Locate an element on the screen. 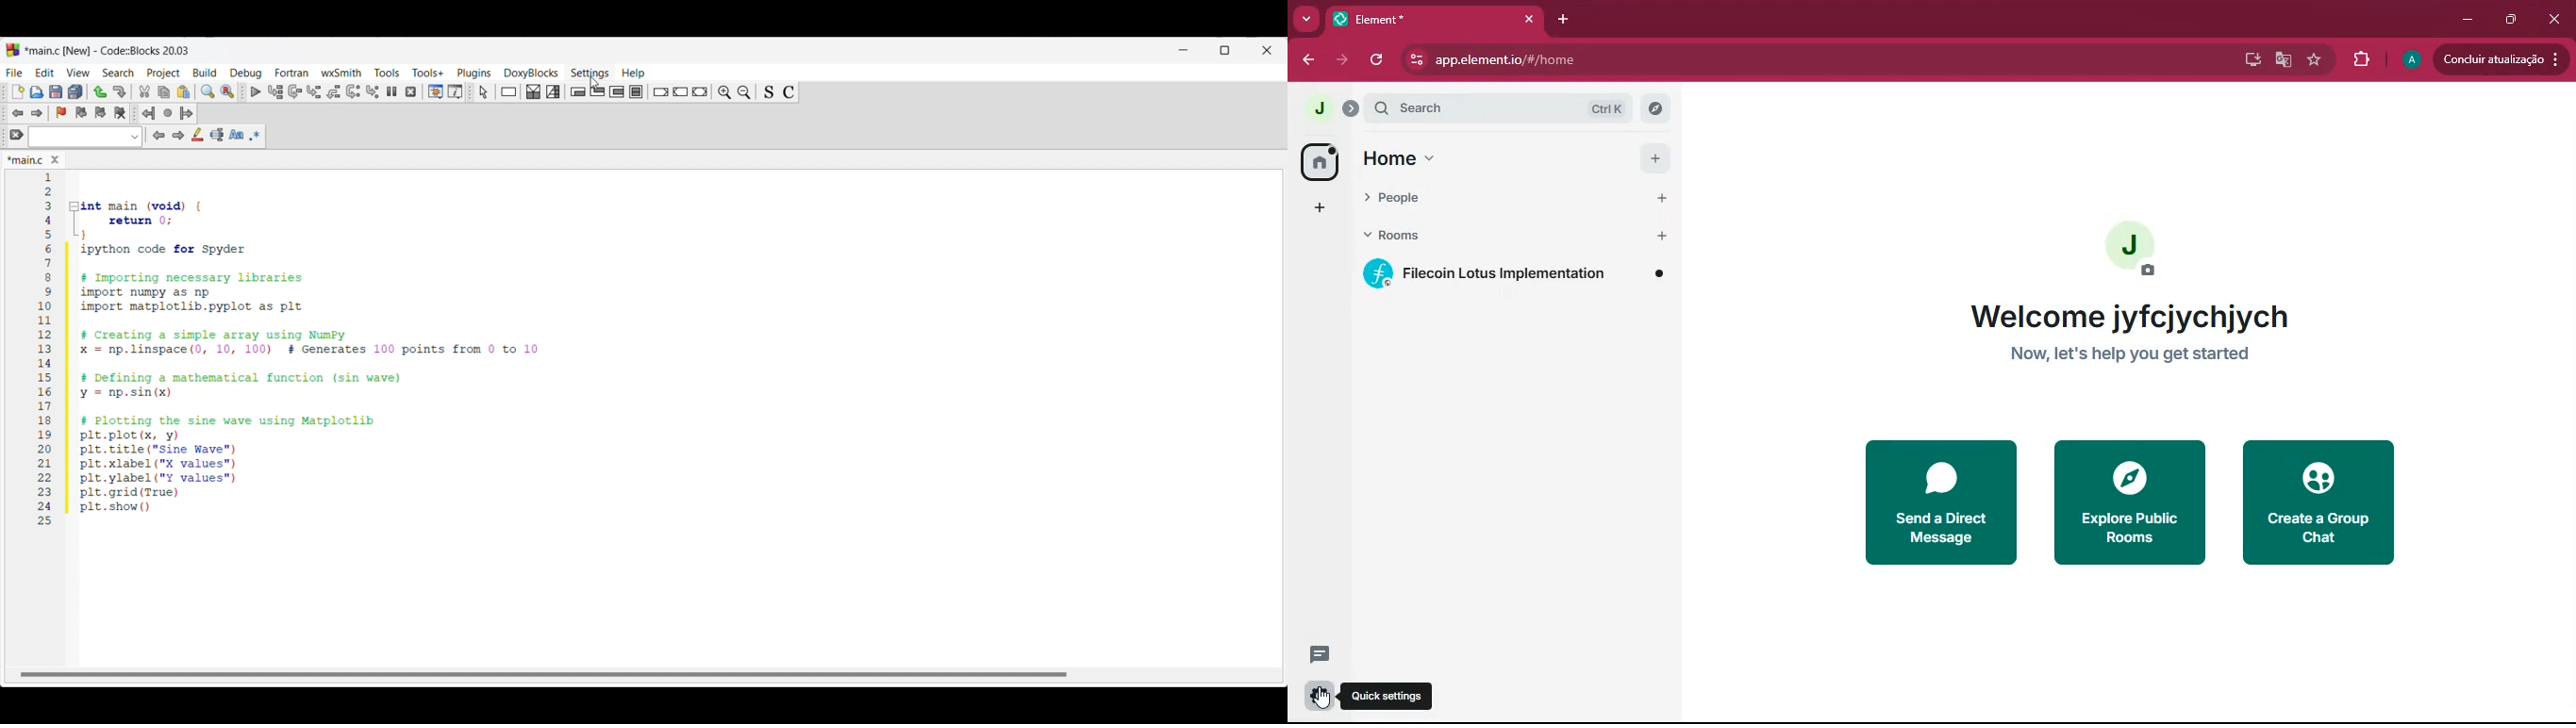 This screenshot has width=2576, height=728. send a direct message is located at coordinates (1938, 500).